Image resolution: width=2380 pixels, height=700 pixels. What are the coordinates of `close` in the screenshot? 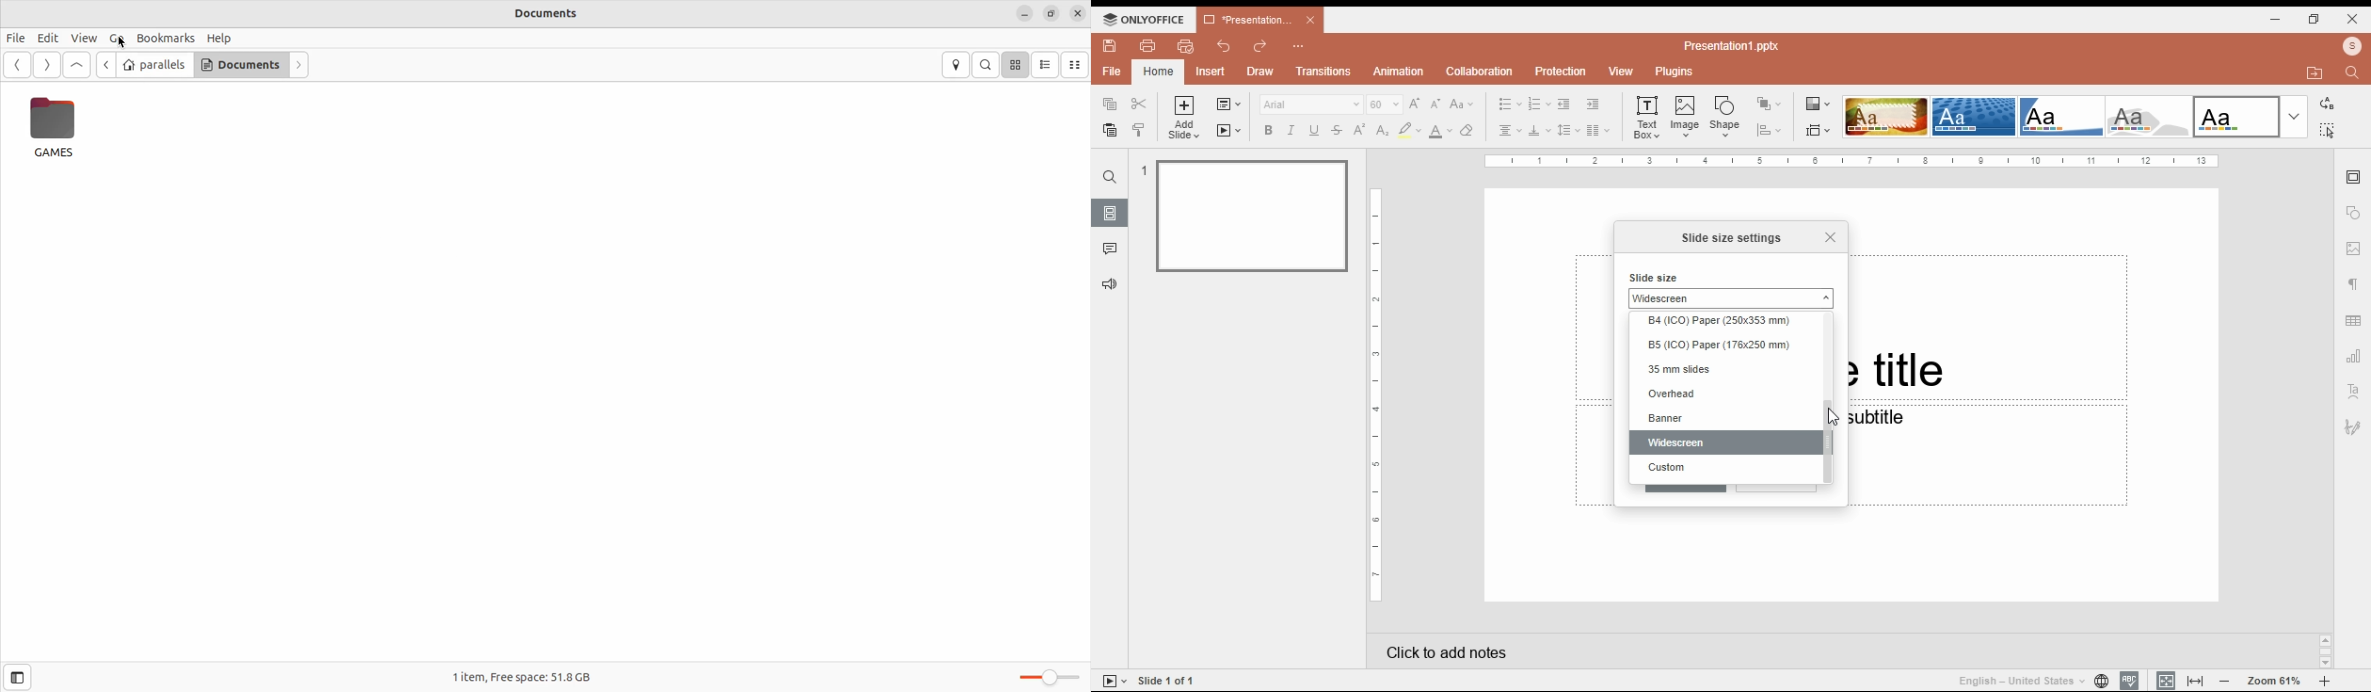 It's located at (2353, 18).